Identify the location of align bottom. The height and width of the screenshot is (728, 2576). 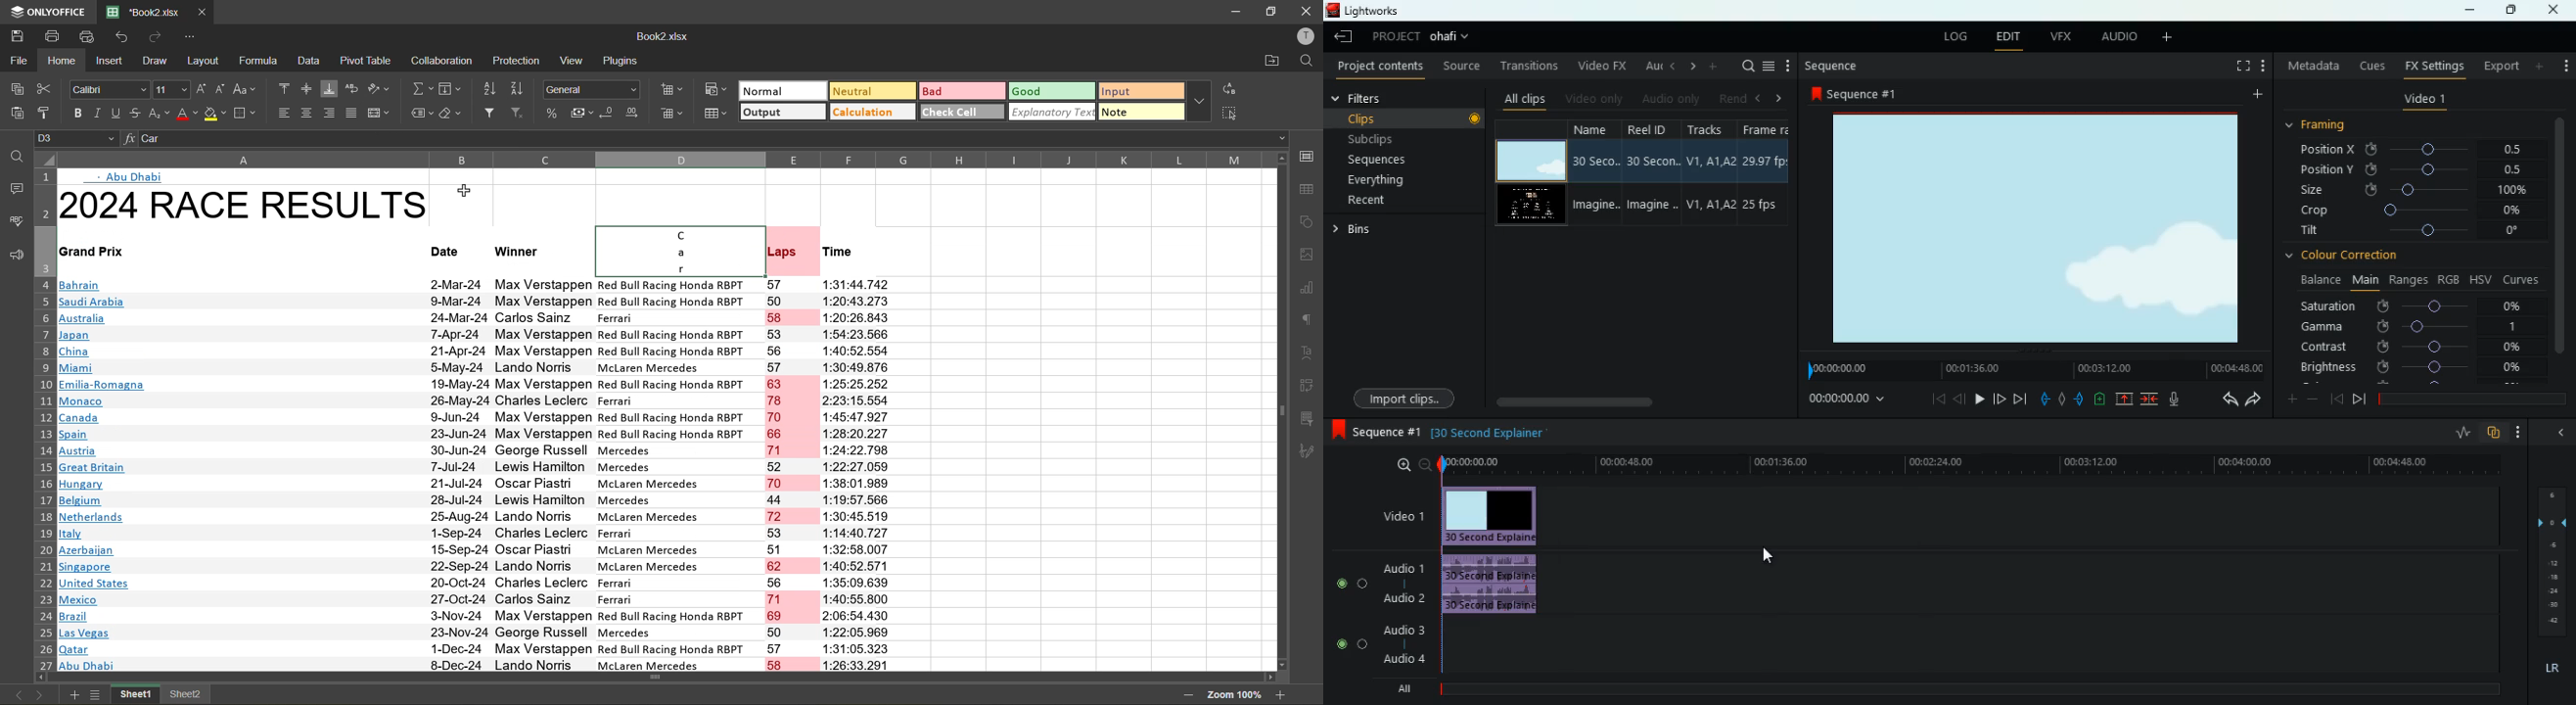
(328, 89).